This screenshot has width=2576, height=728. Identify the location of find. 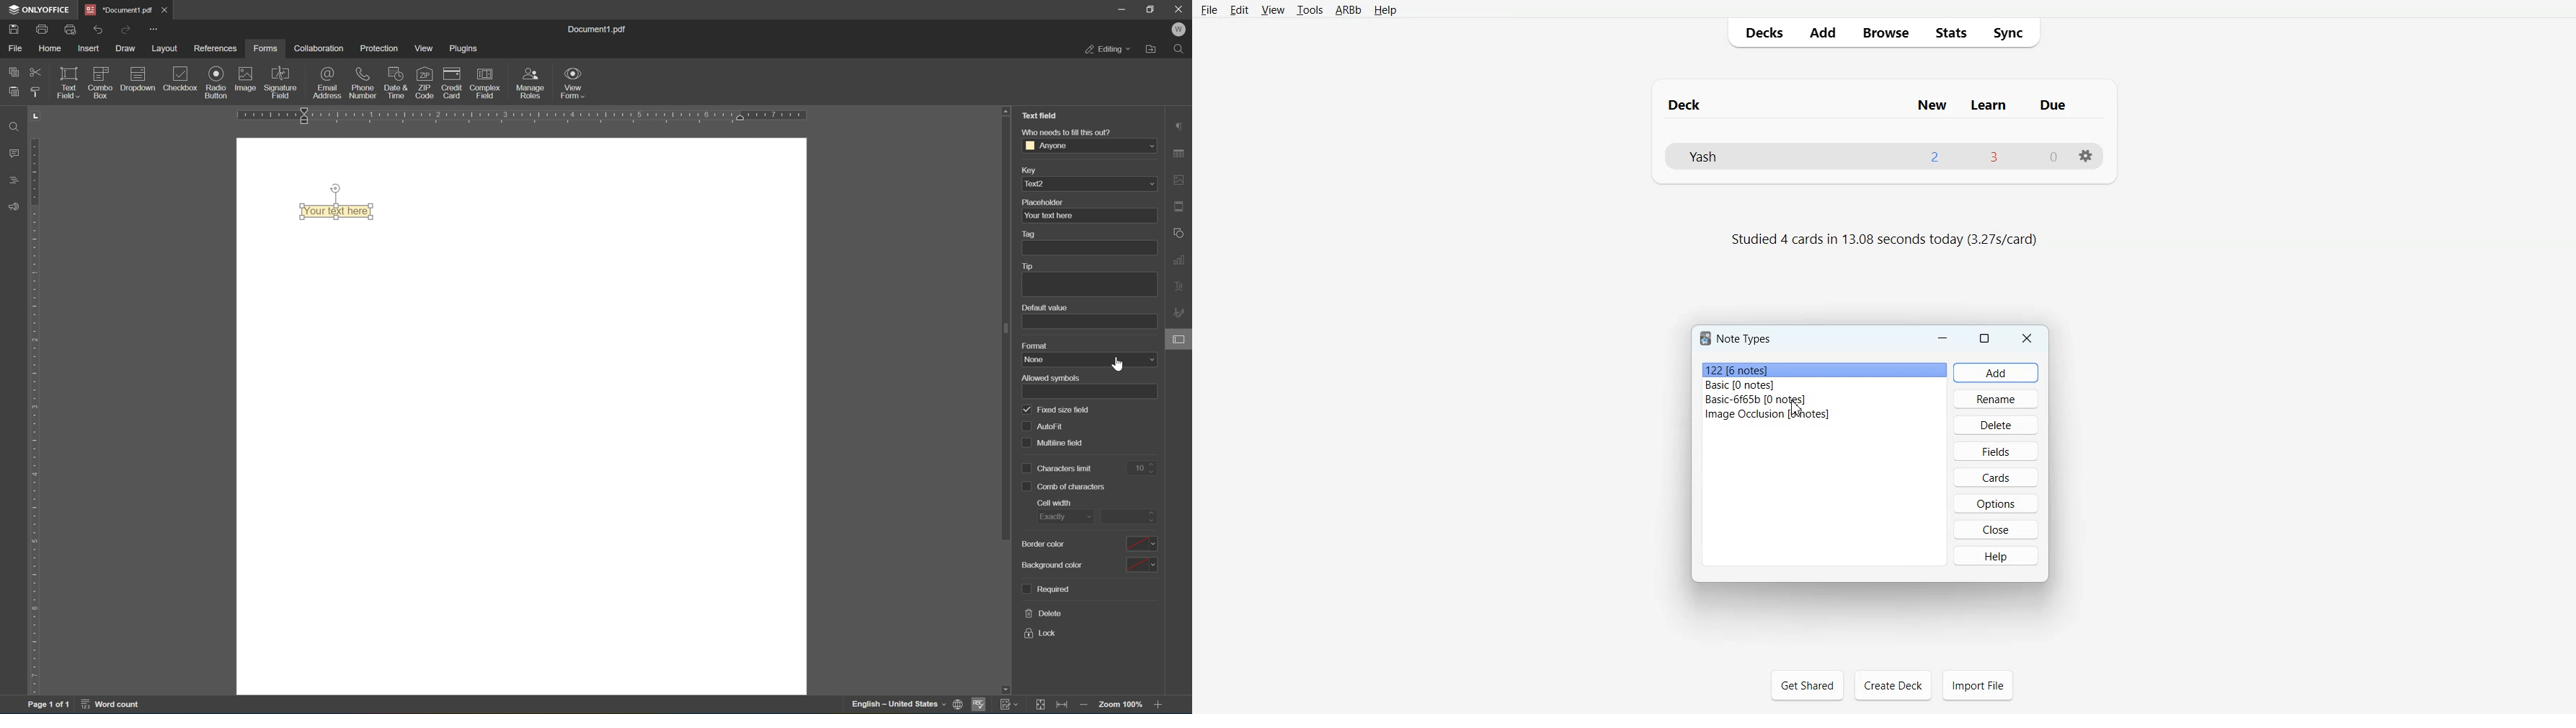
(1180, 49).